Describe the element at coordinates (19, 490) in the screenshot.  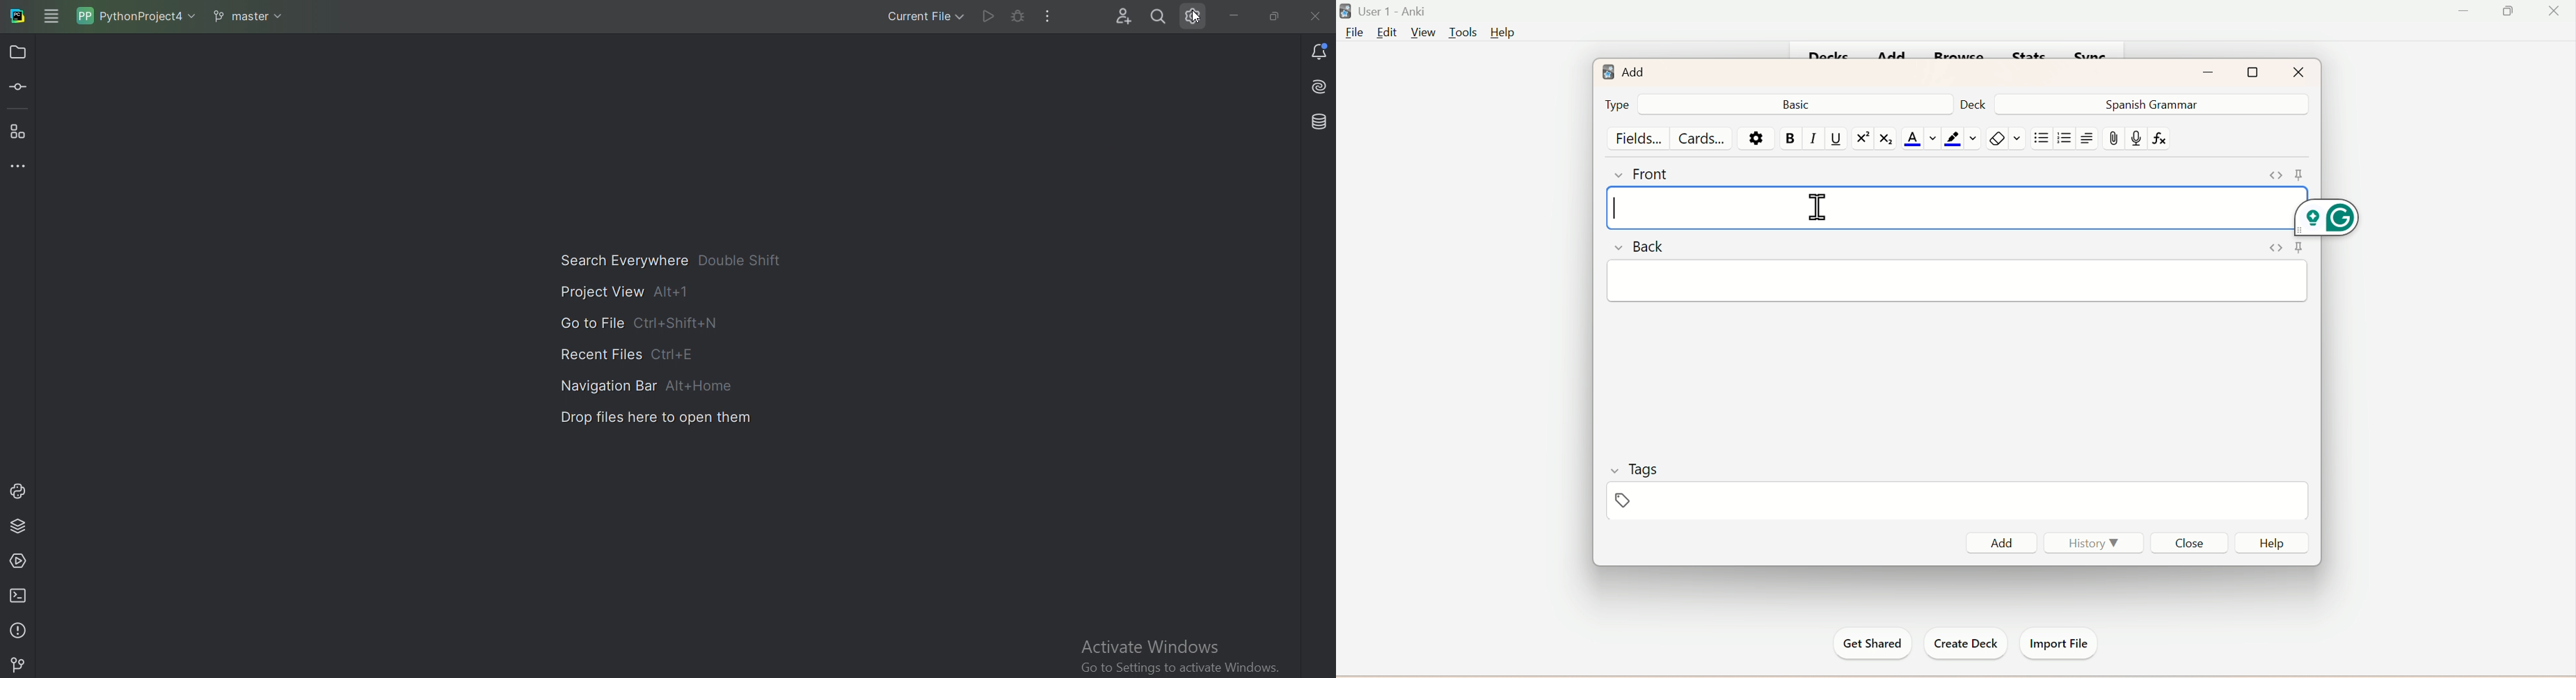
I see `Python console` at that location.